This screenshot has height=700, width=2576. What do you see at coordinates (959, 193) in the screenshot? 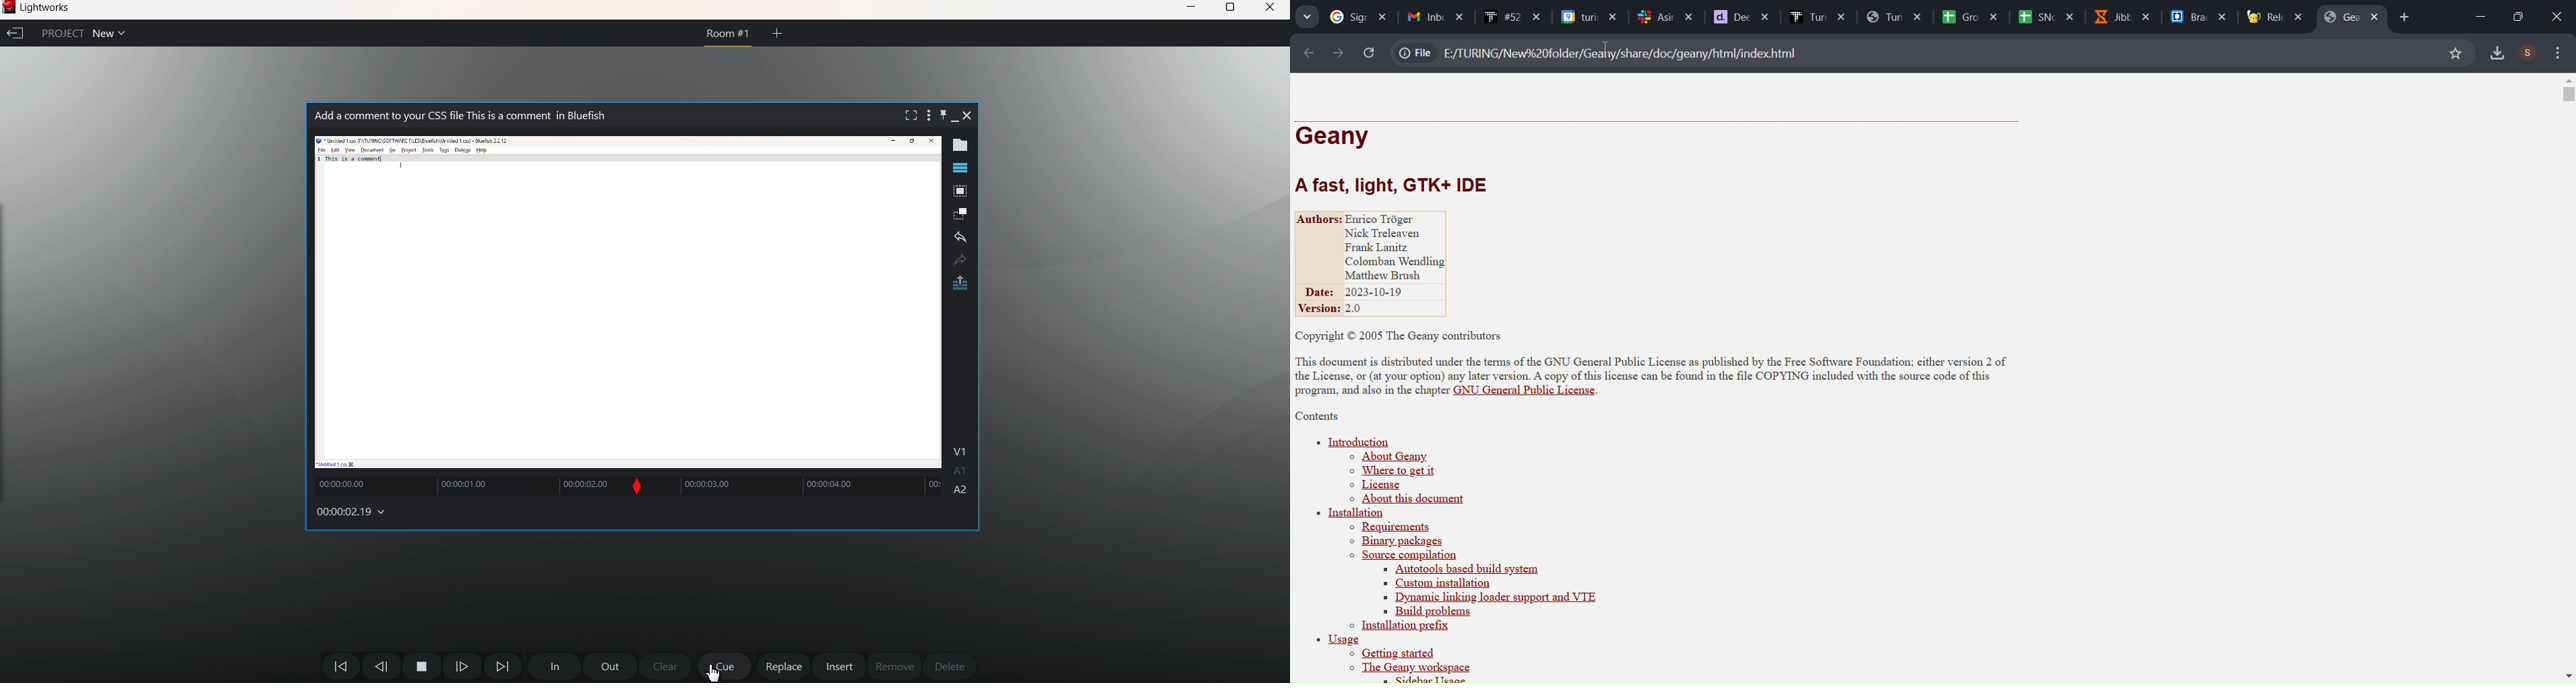
I see `pop out tile` at bounding box center [959, 193].